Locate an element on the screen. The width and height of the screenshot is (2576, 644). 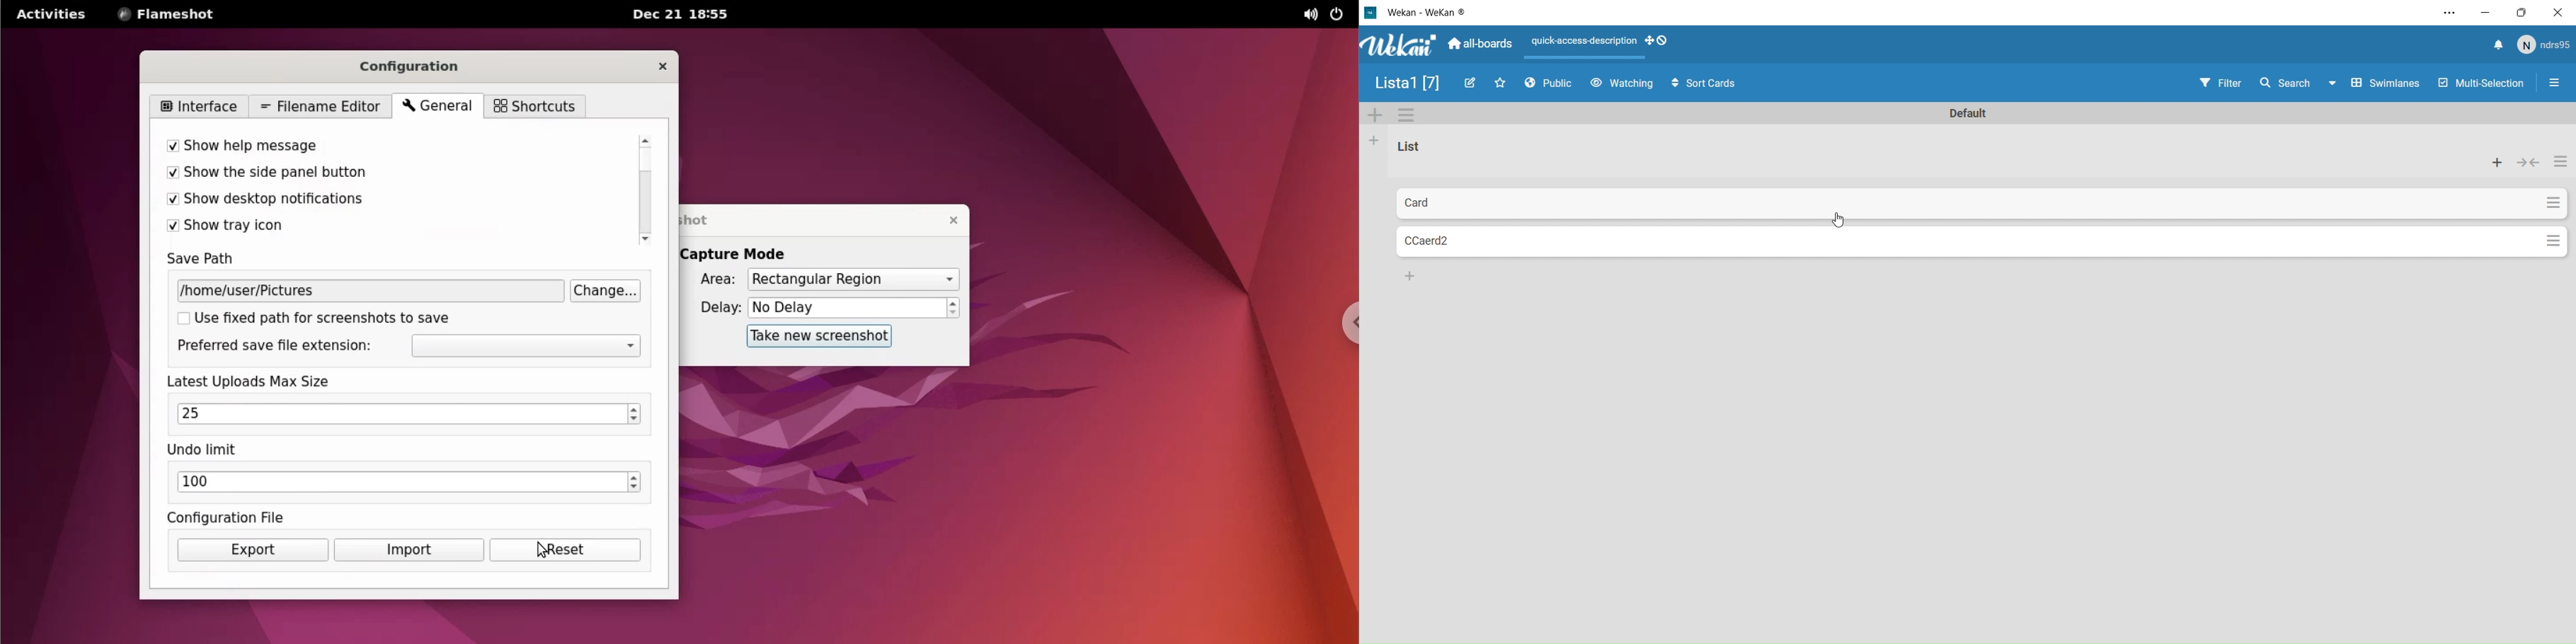
Public is located at coordinates (1551, 83).